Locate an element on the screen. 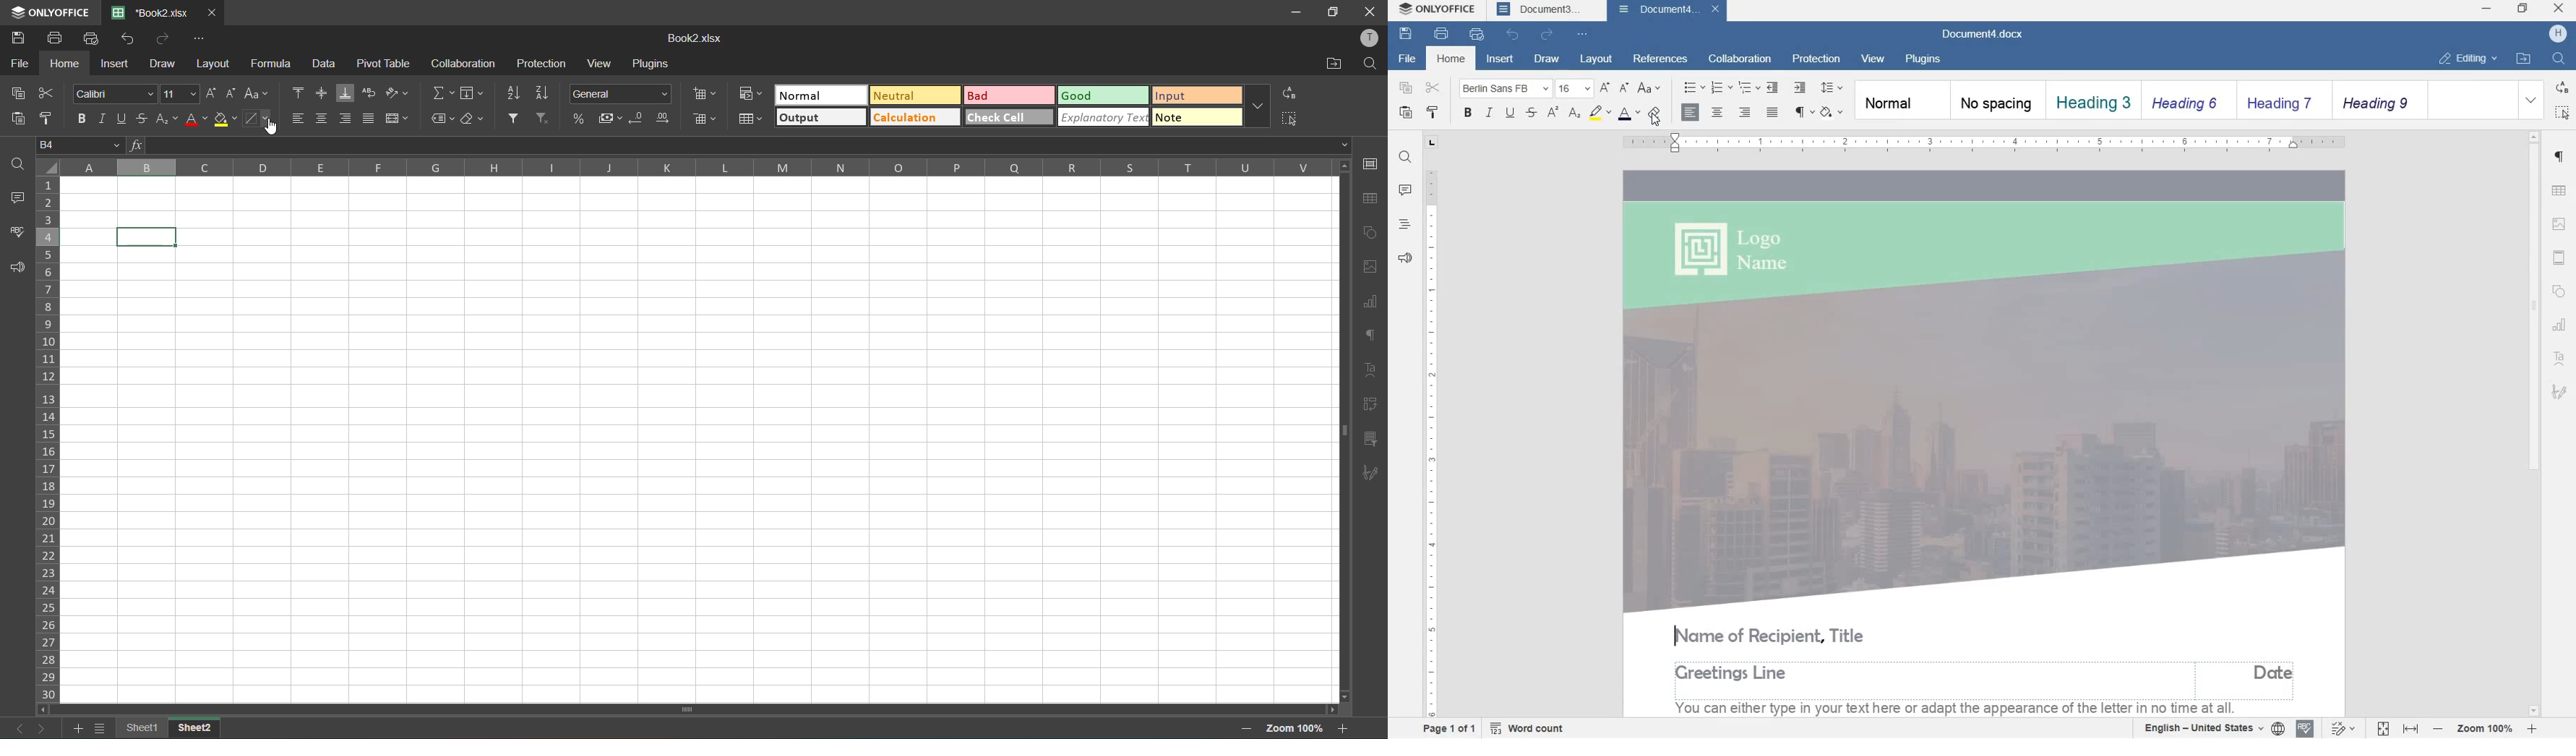  references is located at coordinates (1662, 60).